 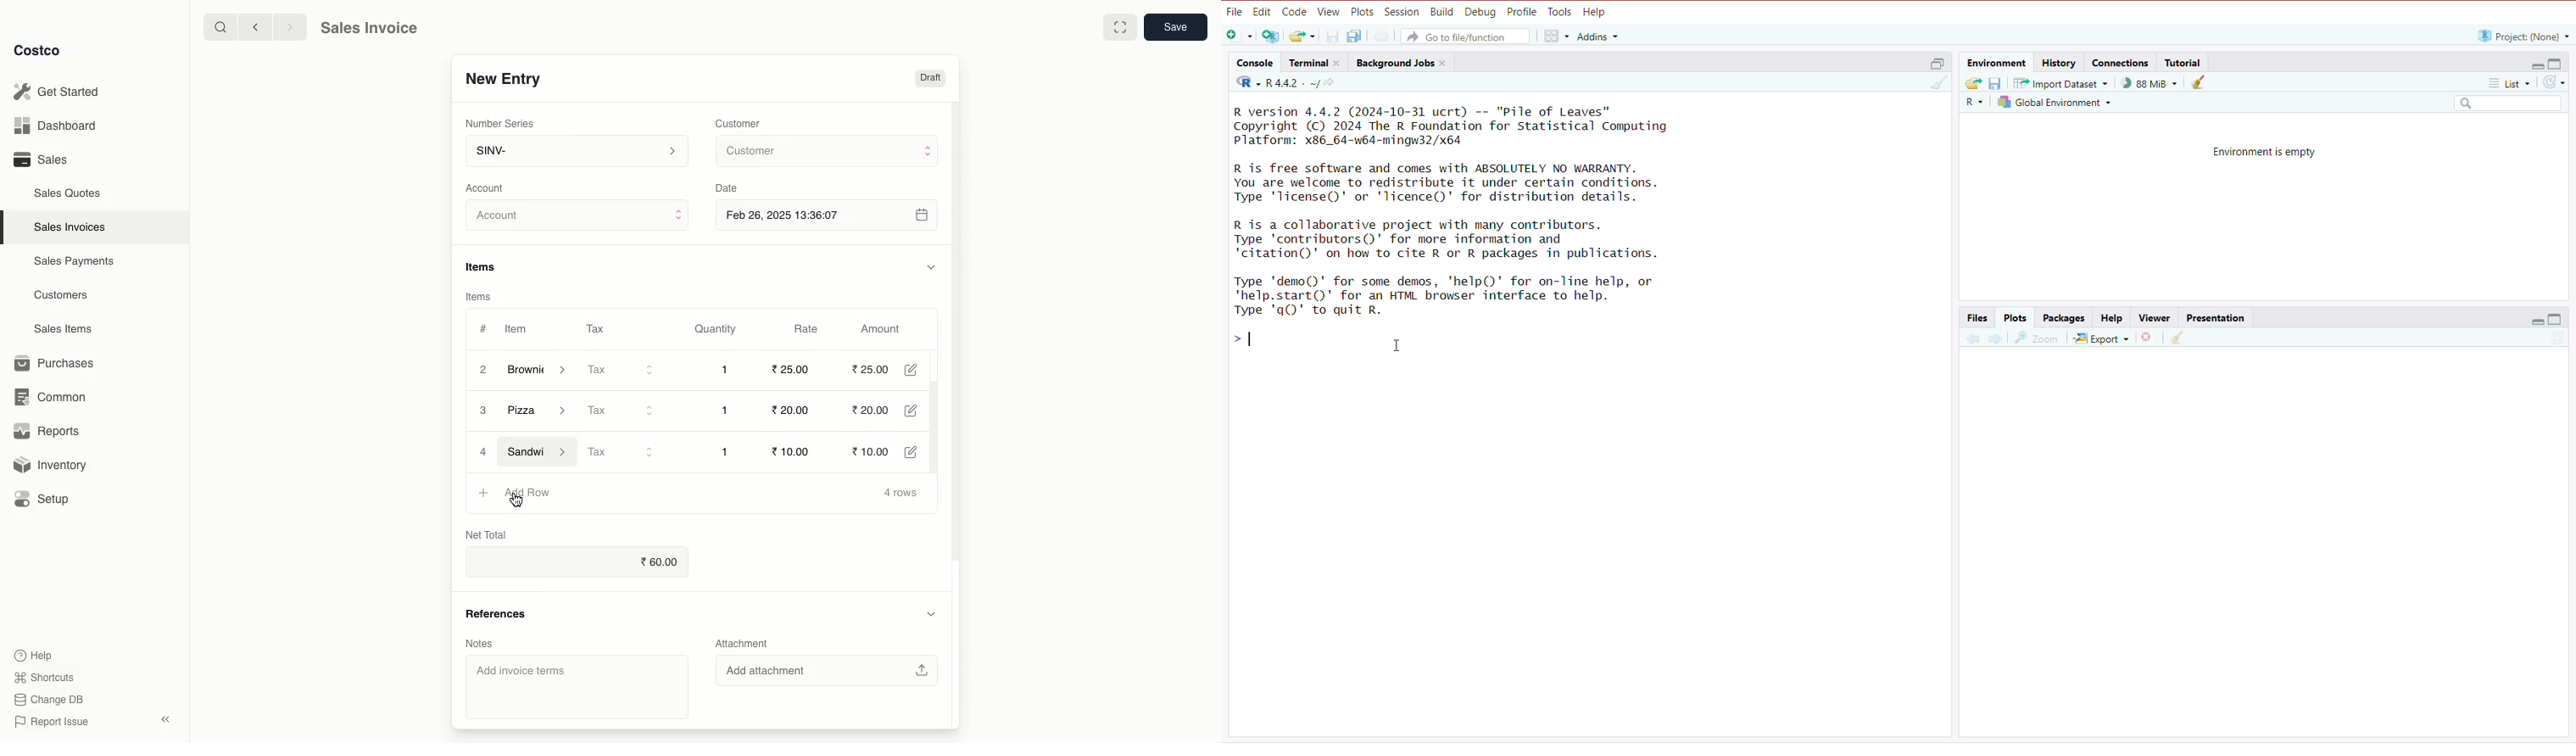 I want to click on Hide, so click(x=2537, y=64).